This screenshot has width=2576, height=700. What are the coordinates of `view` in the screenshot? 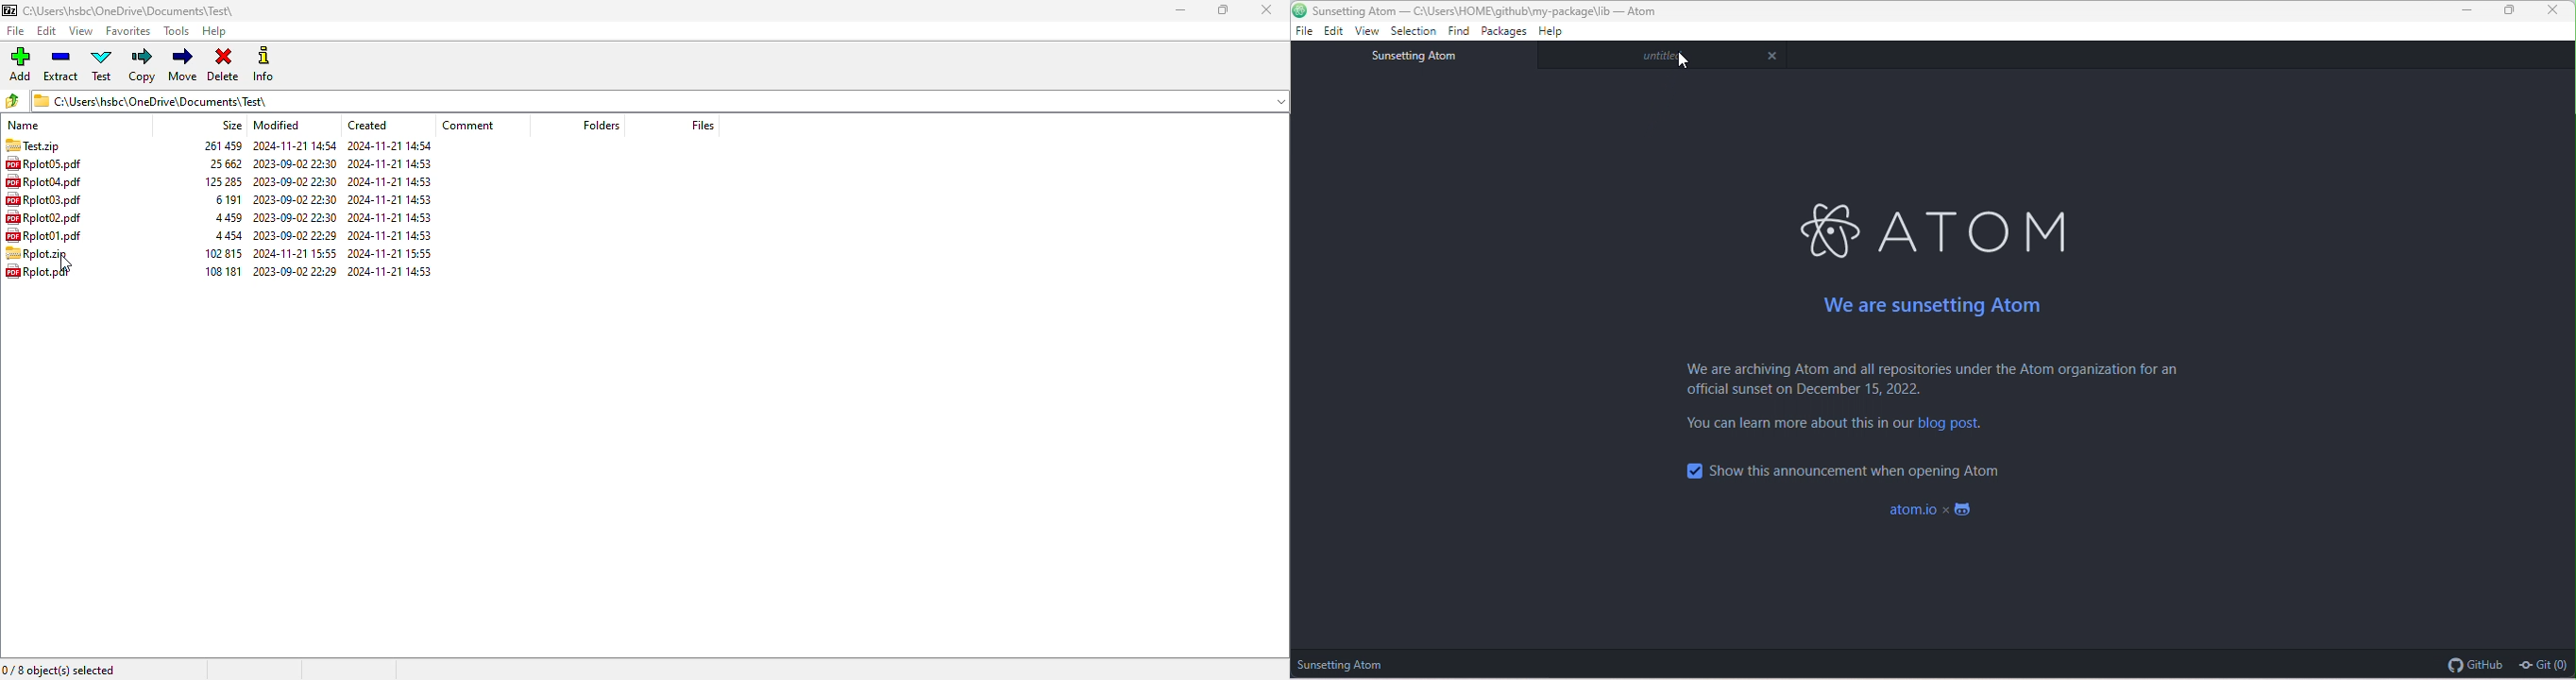 It's located at (1370, 31).